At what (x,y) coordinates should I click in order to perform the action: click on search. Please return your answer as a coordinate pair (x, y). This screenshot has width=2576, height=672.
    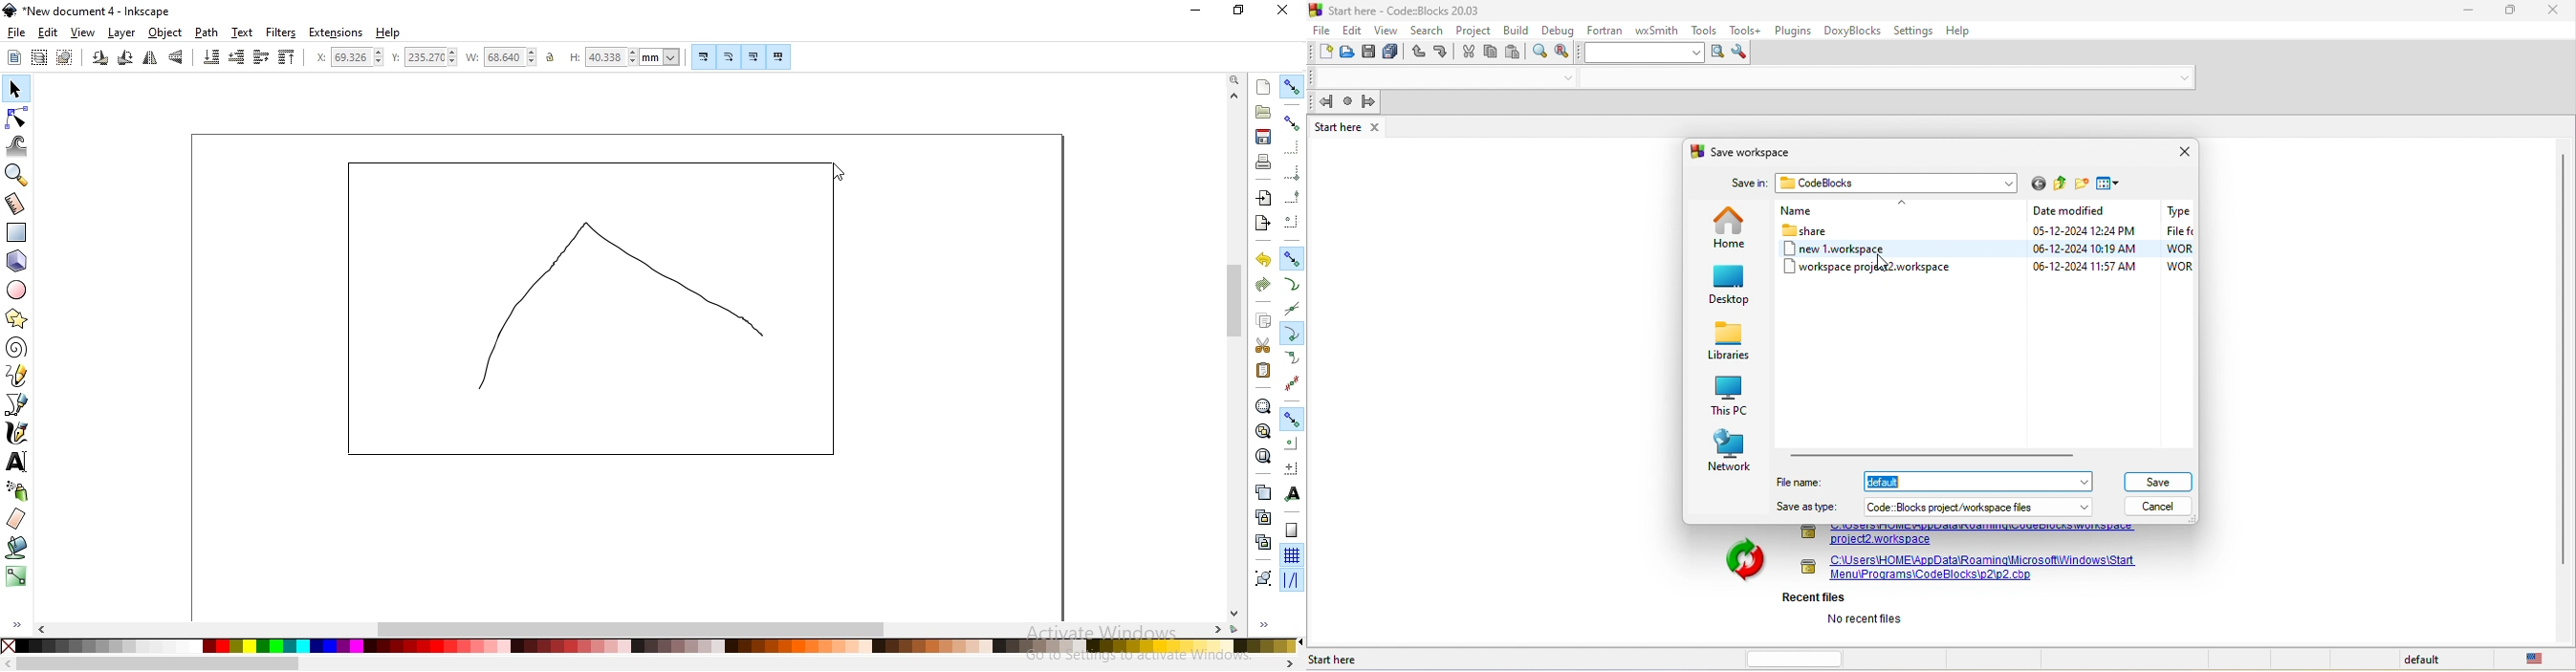
    Looking at the image, I should click on (1430, 30).